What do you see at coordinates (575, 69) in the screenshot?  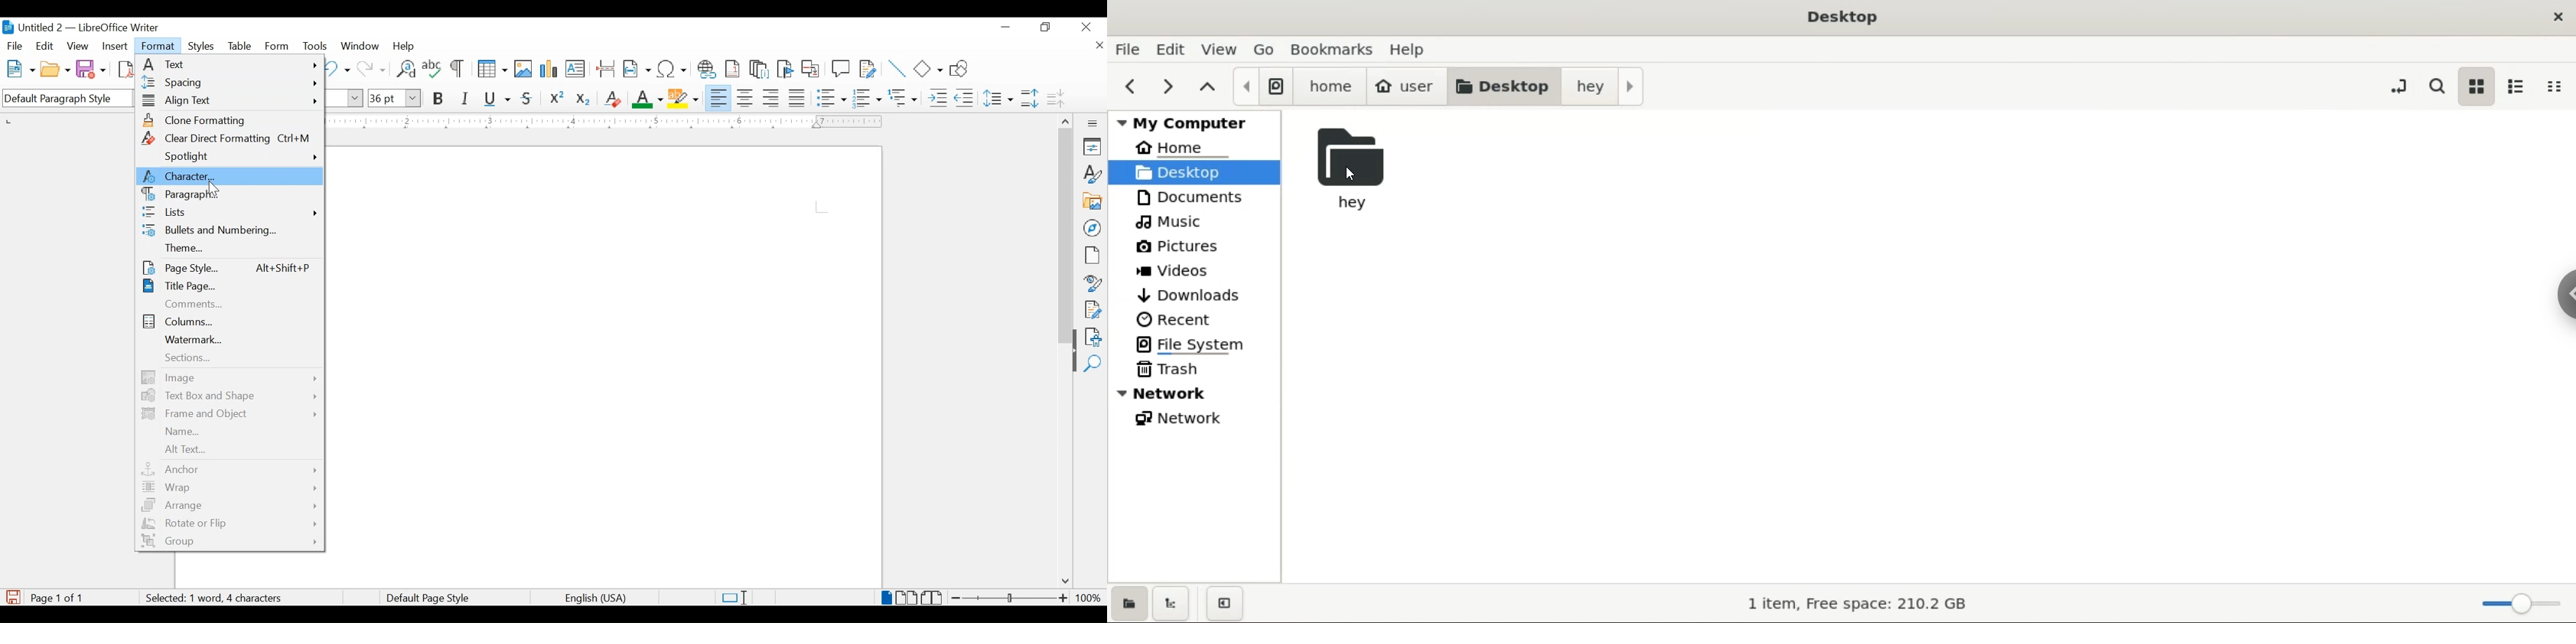 I see `insert text box` at bounding box center [575, 69].